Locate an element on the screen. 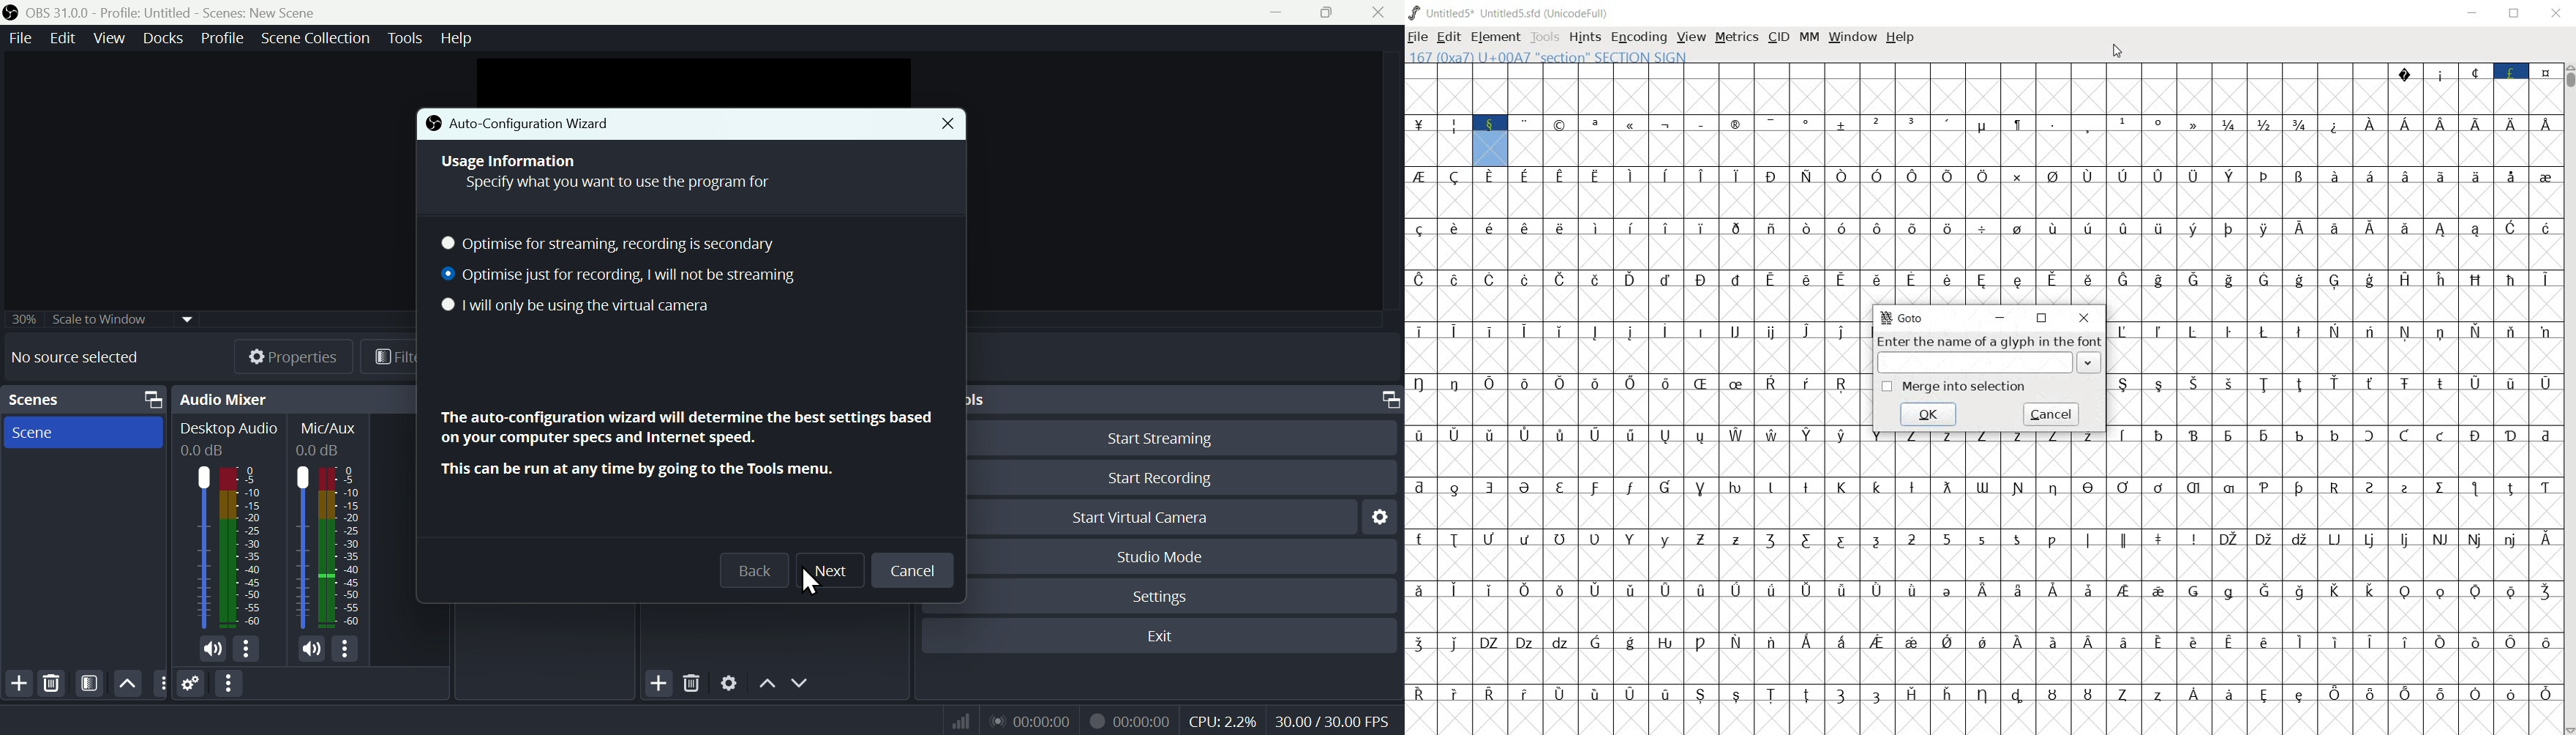 The height and width of the screenshot is (756, 2576). slot is located at coordinates (1893, 88).